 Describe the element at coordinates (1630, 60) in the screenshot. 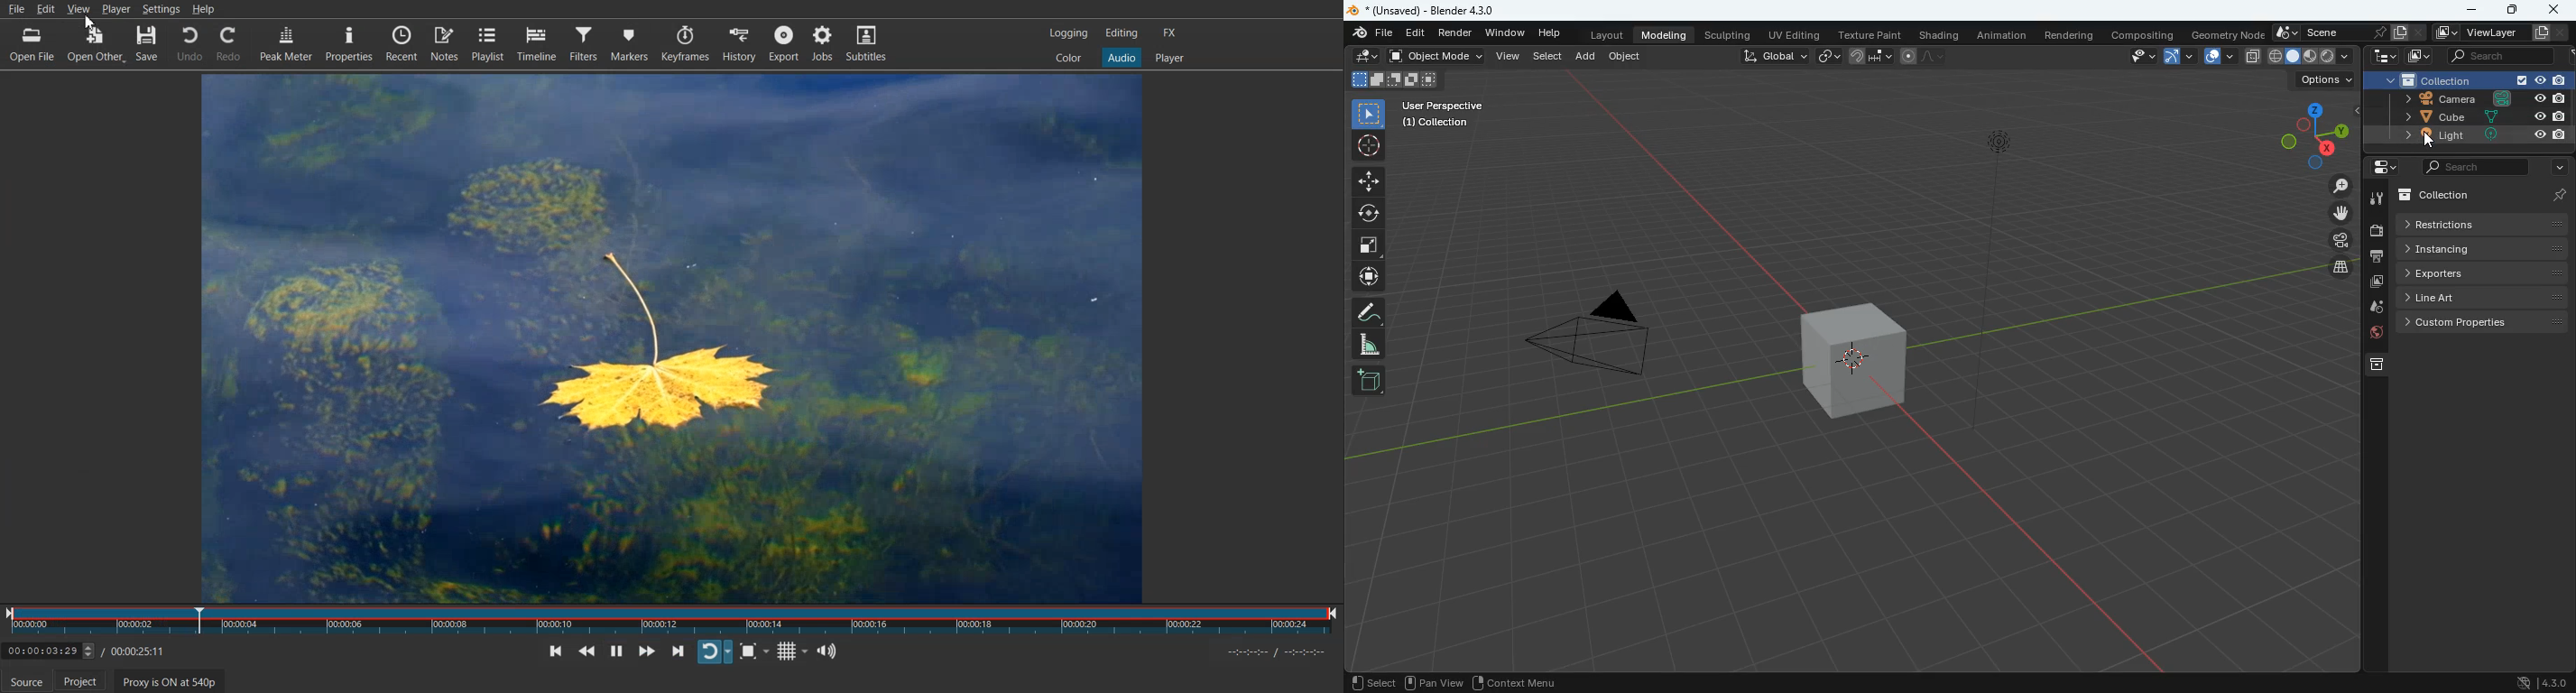

I see `object` at that location.